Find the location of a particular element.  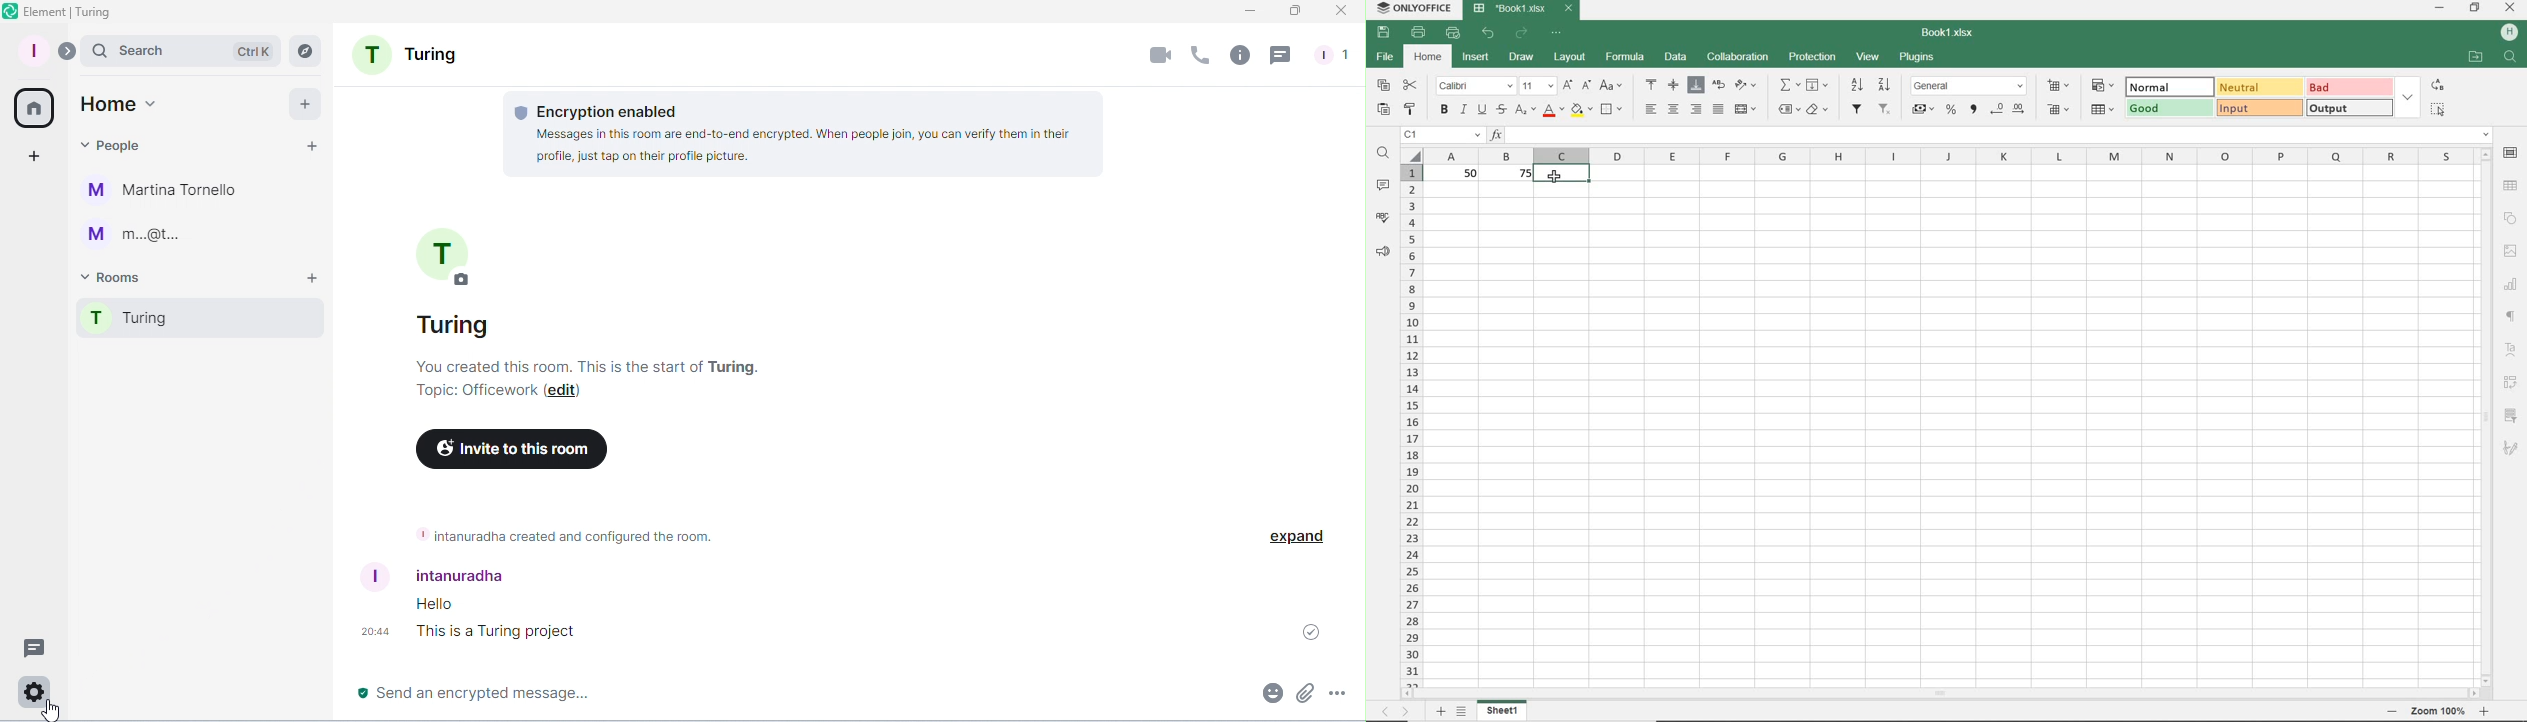

Room info is located at coordinates (1239, 58).